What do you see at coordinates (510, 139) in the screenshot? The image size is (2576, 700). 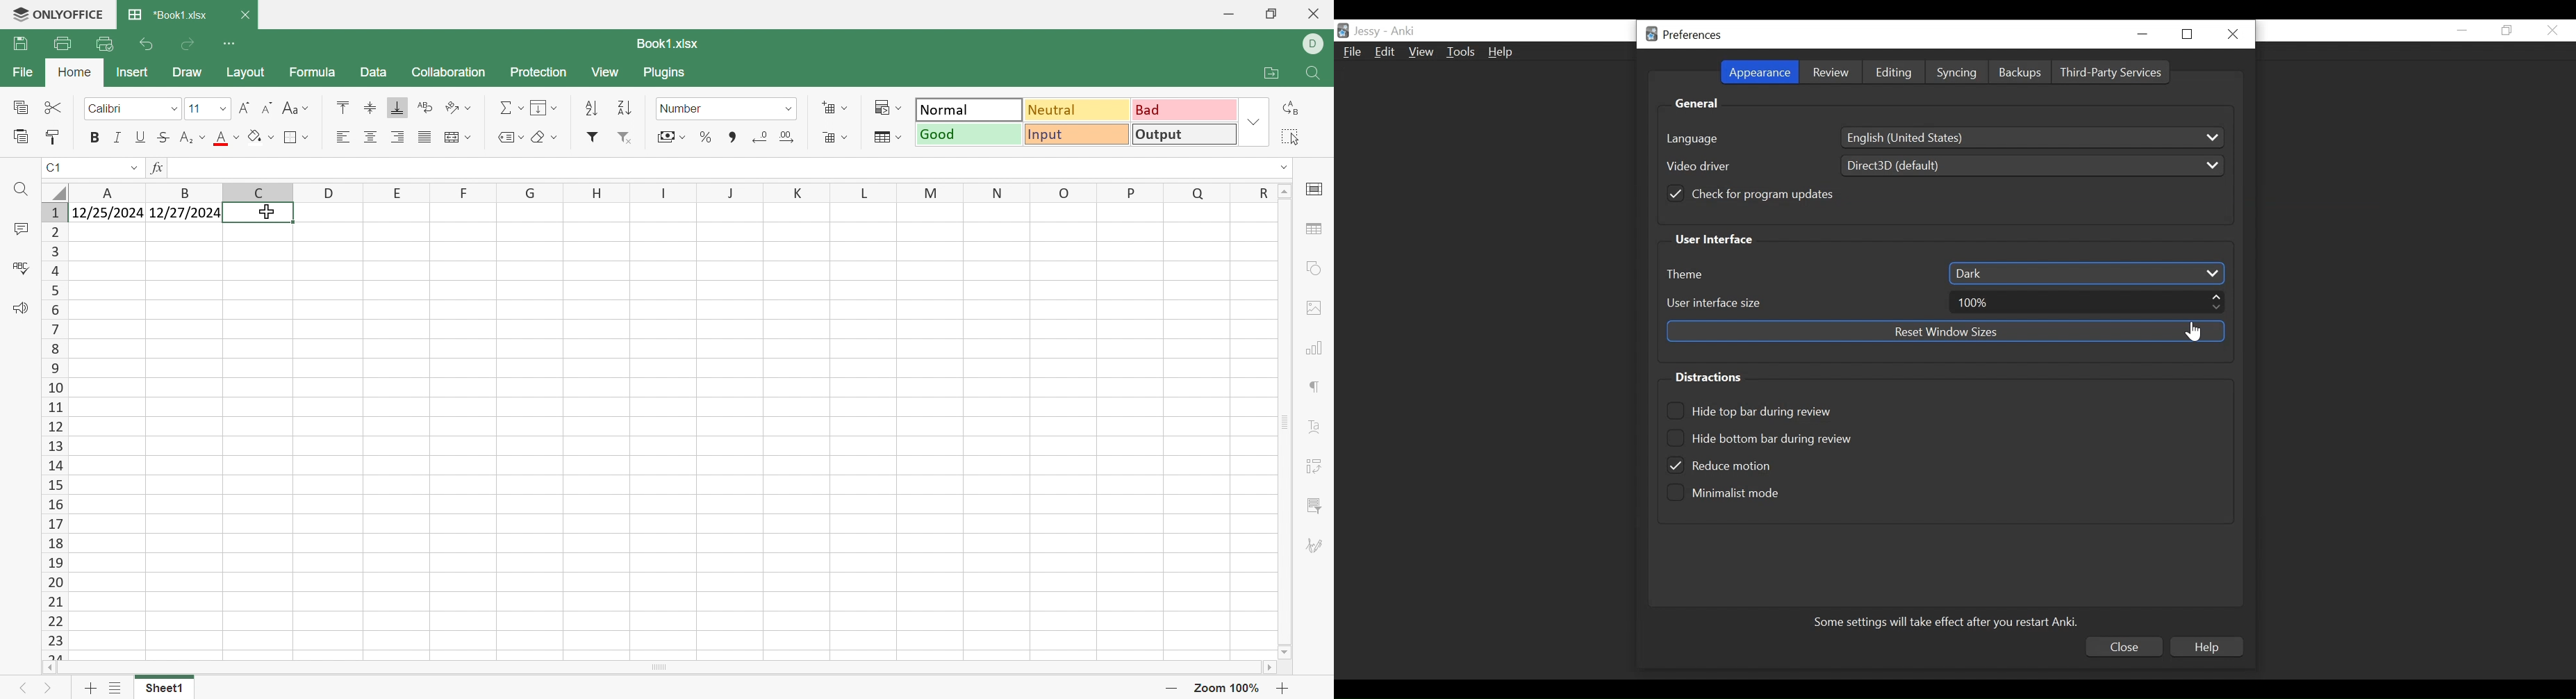 I see `Named ranges` at bounding box center [510, 139].